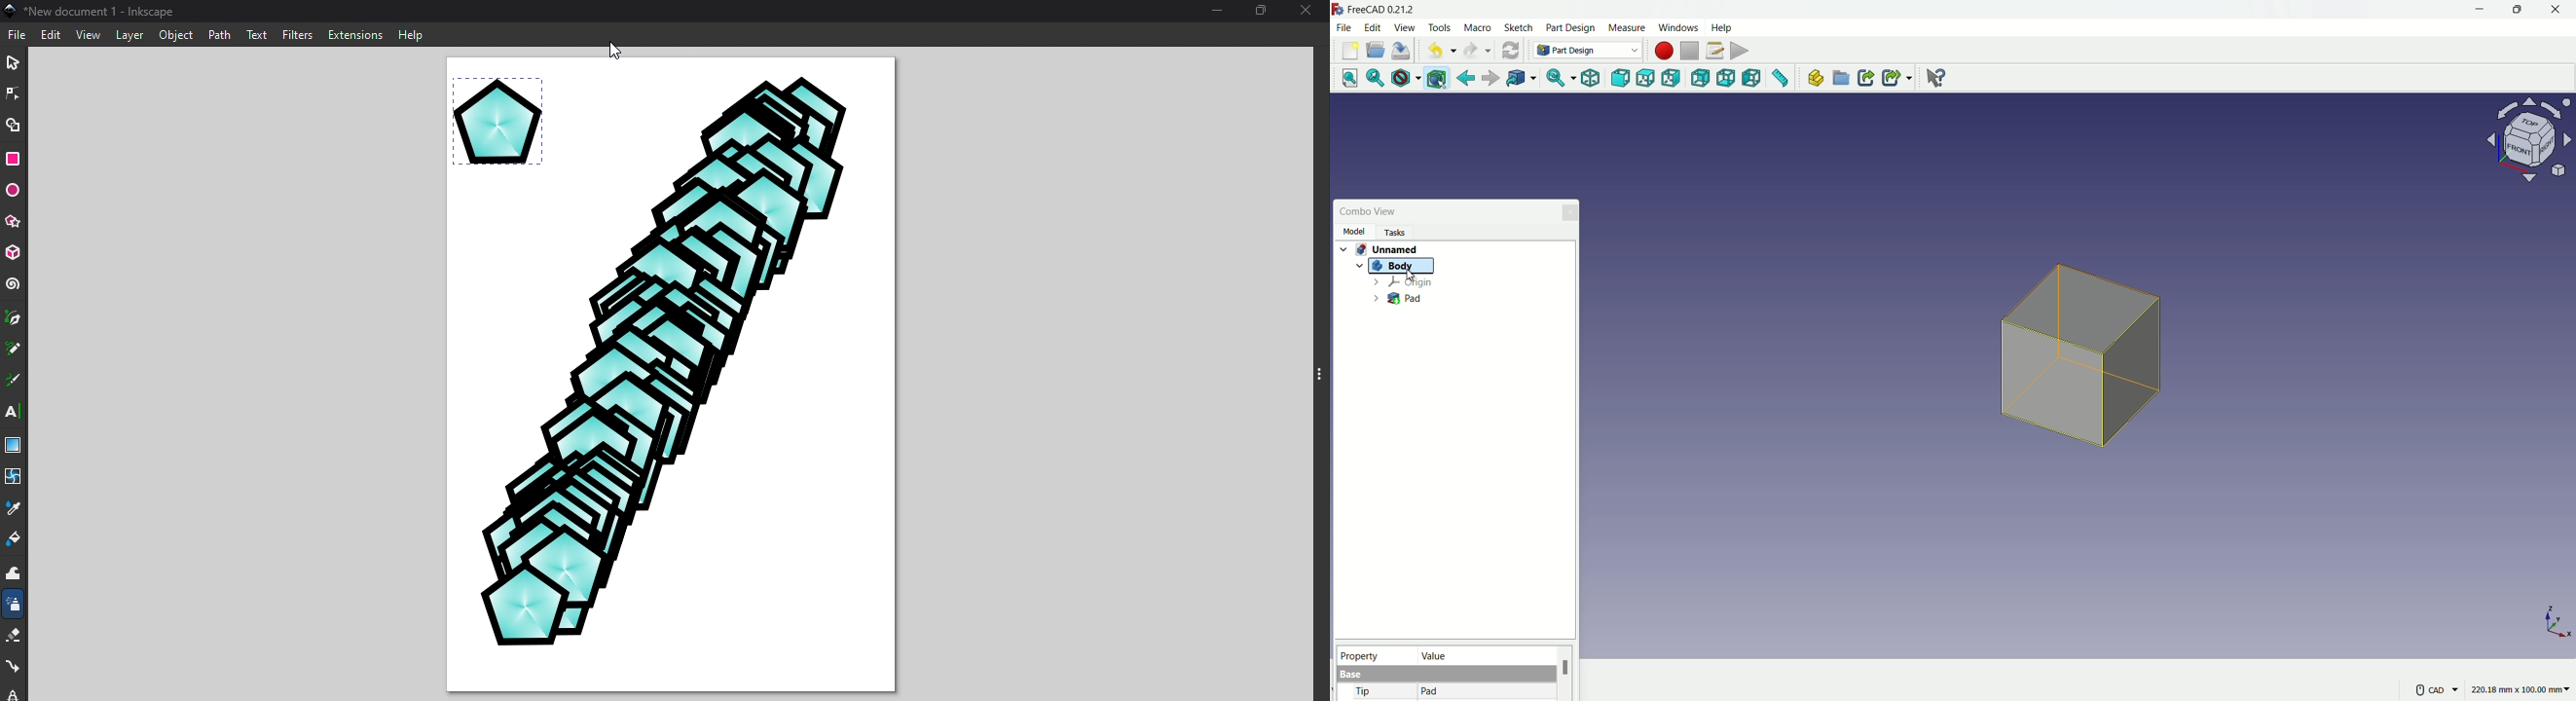 Image resolution: width=2576 pixels, height=728 pixels. What do you see at coordinates (2533, 146) in the screenshot?
I see `preset viewpoint` at bounding box center [2533, 146].